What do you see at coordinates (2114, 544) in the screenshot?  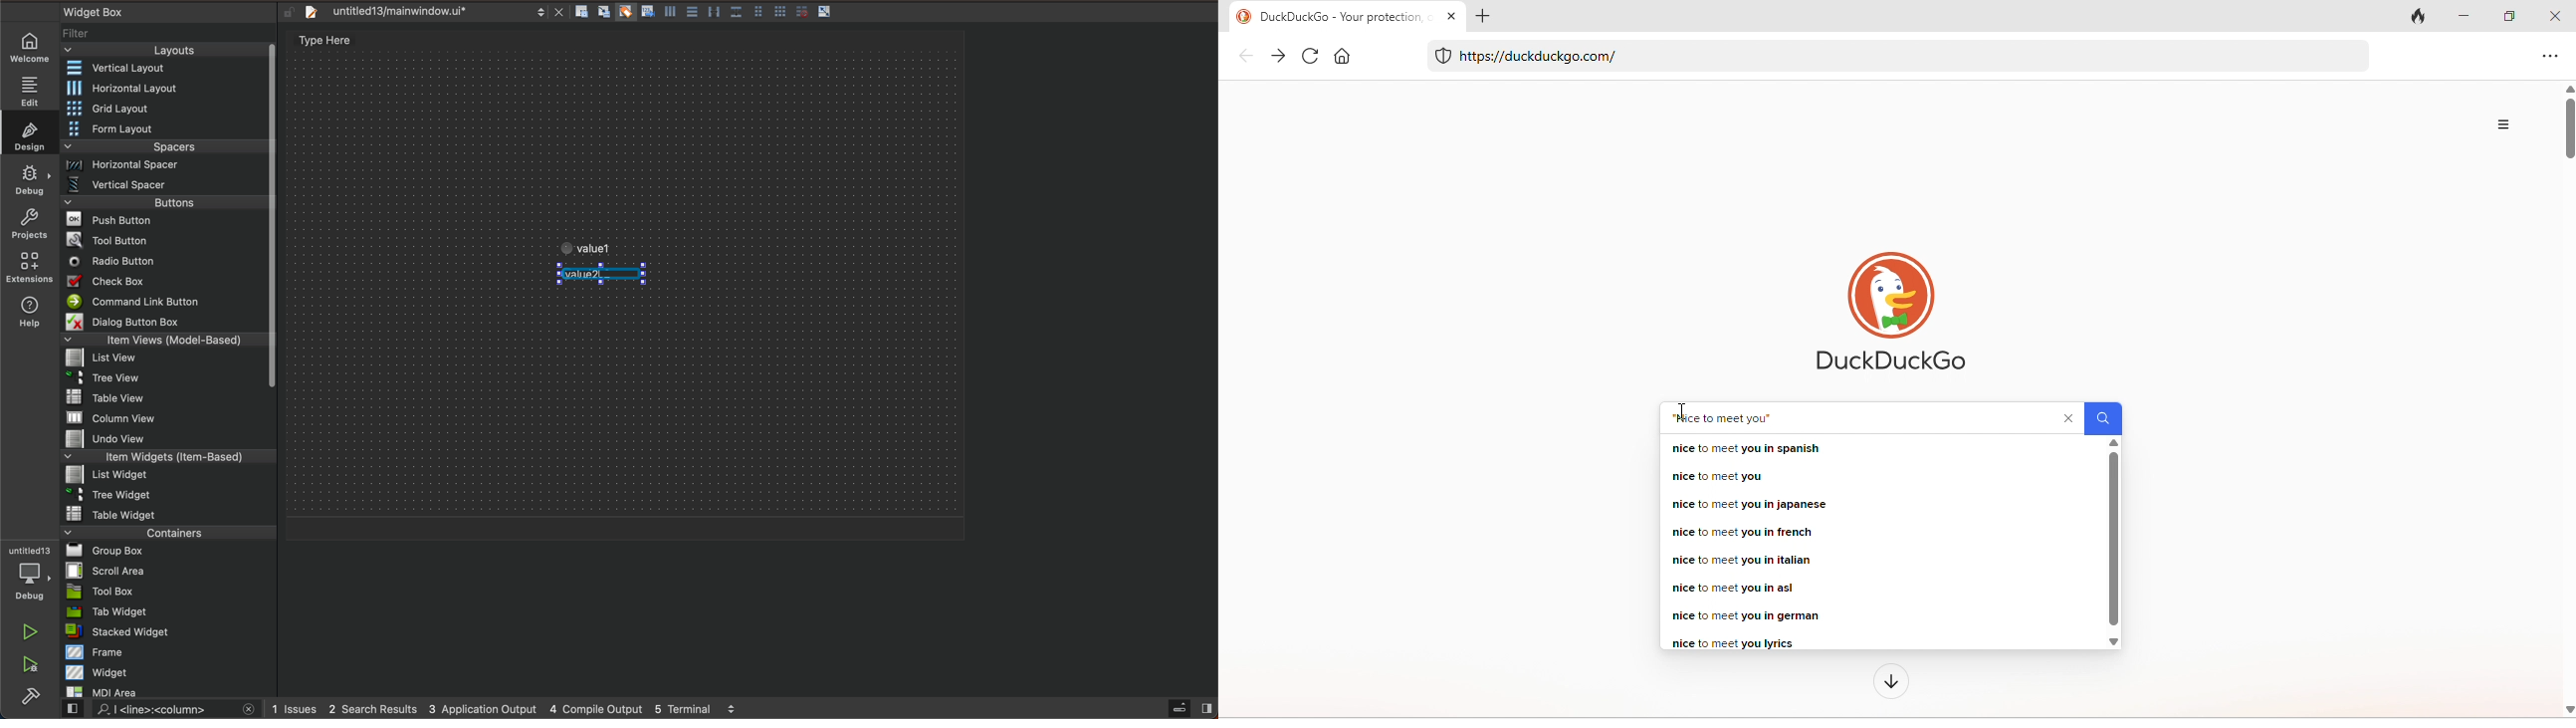 I see `vertical scroll bar` at bounding box center [2114, 544].